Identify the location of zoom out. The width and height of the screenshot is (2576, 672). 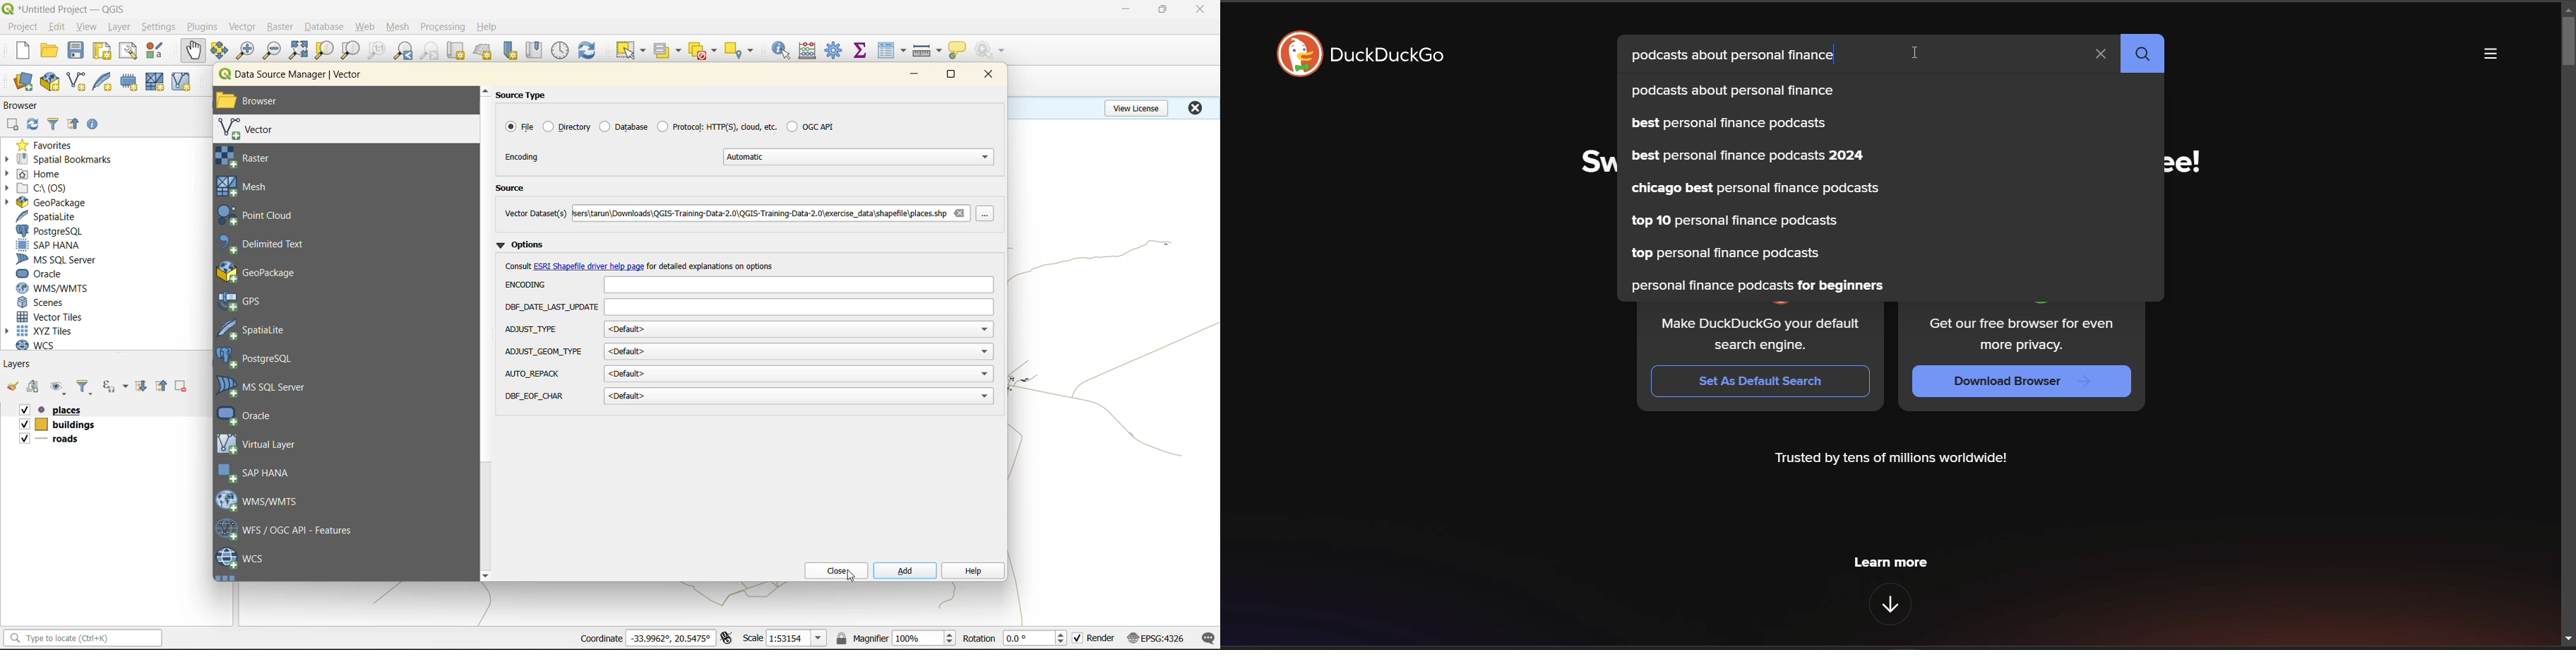
(273, 50).